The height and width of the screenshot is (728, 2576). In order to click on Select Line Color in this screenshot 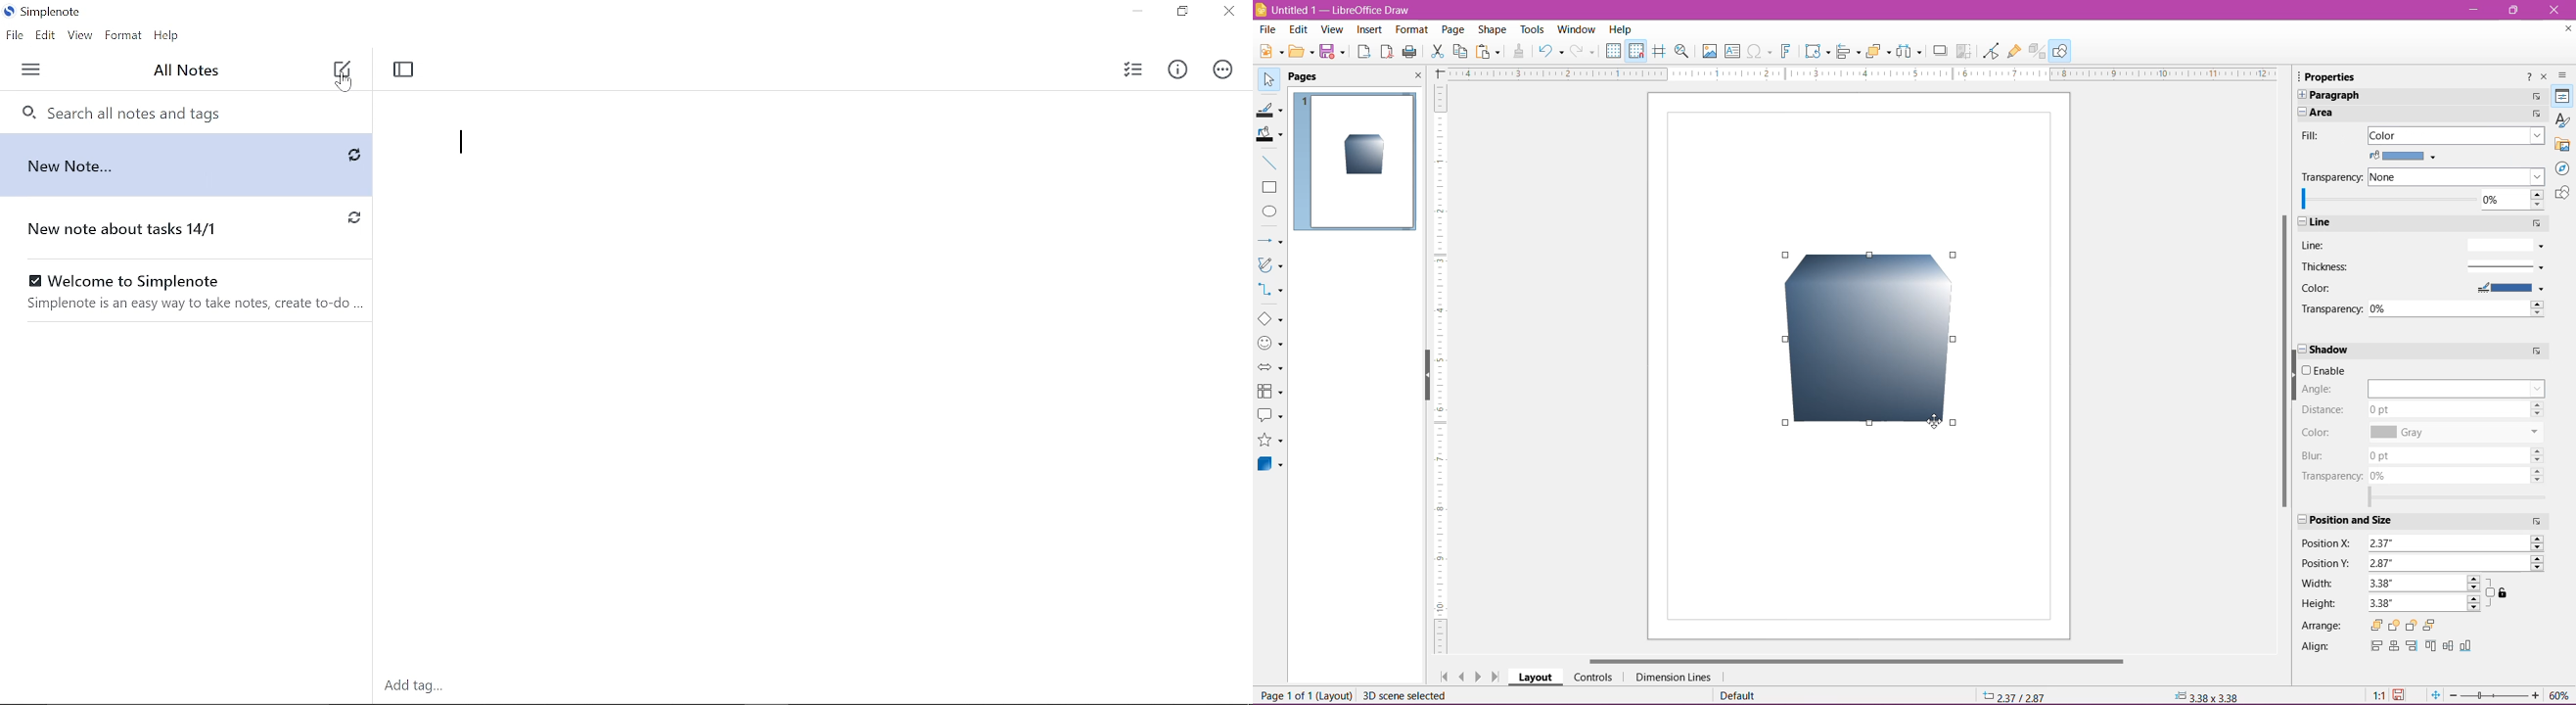, I will do `click(2509, 288)`.